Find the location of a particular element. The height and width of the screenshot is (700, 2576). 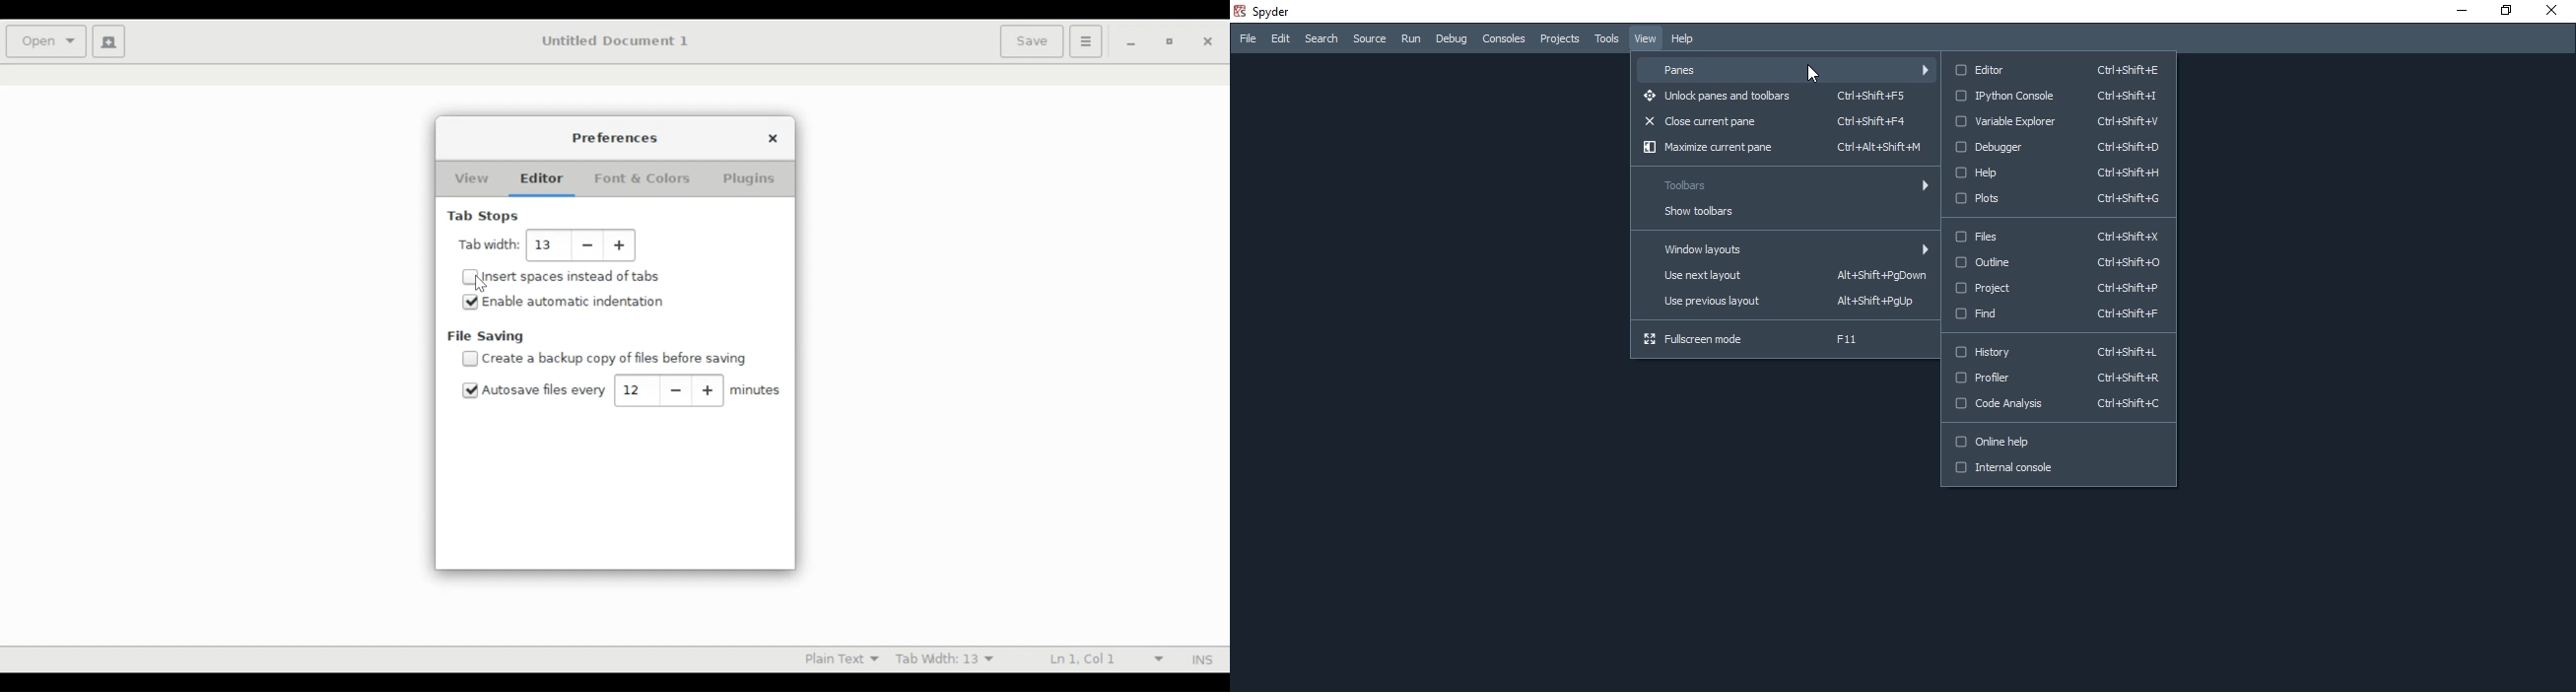

Projects is located at coordinates (1558, 38).